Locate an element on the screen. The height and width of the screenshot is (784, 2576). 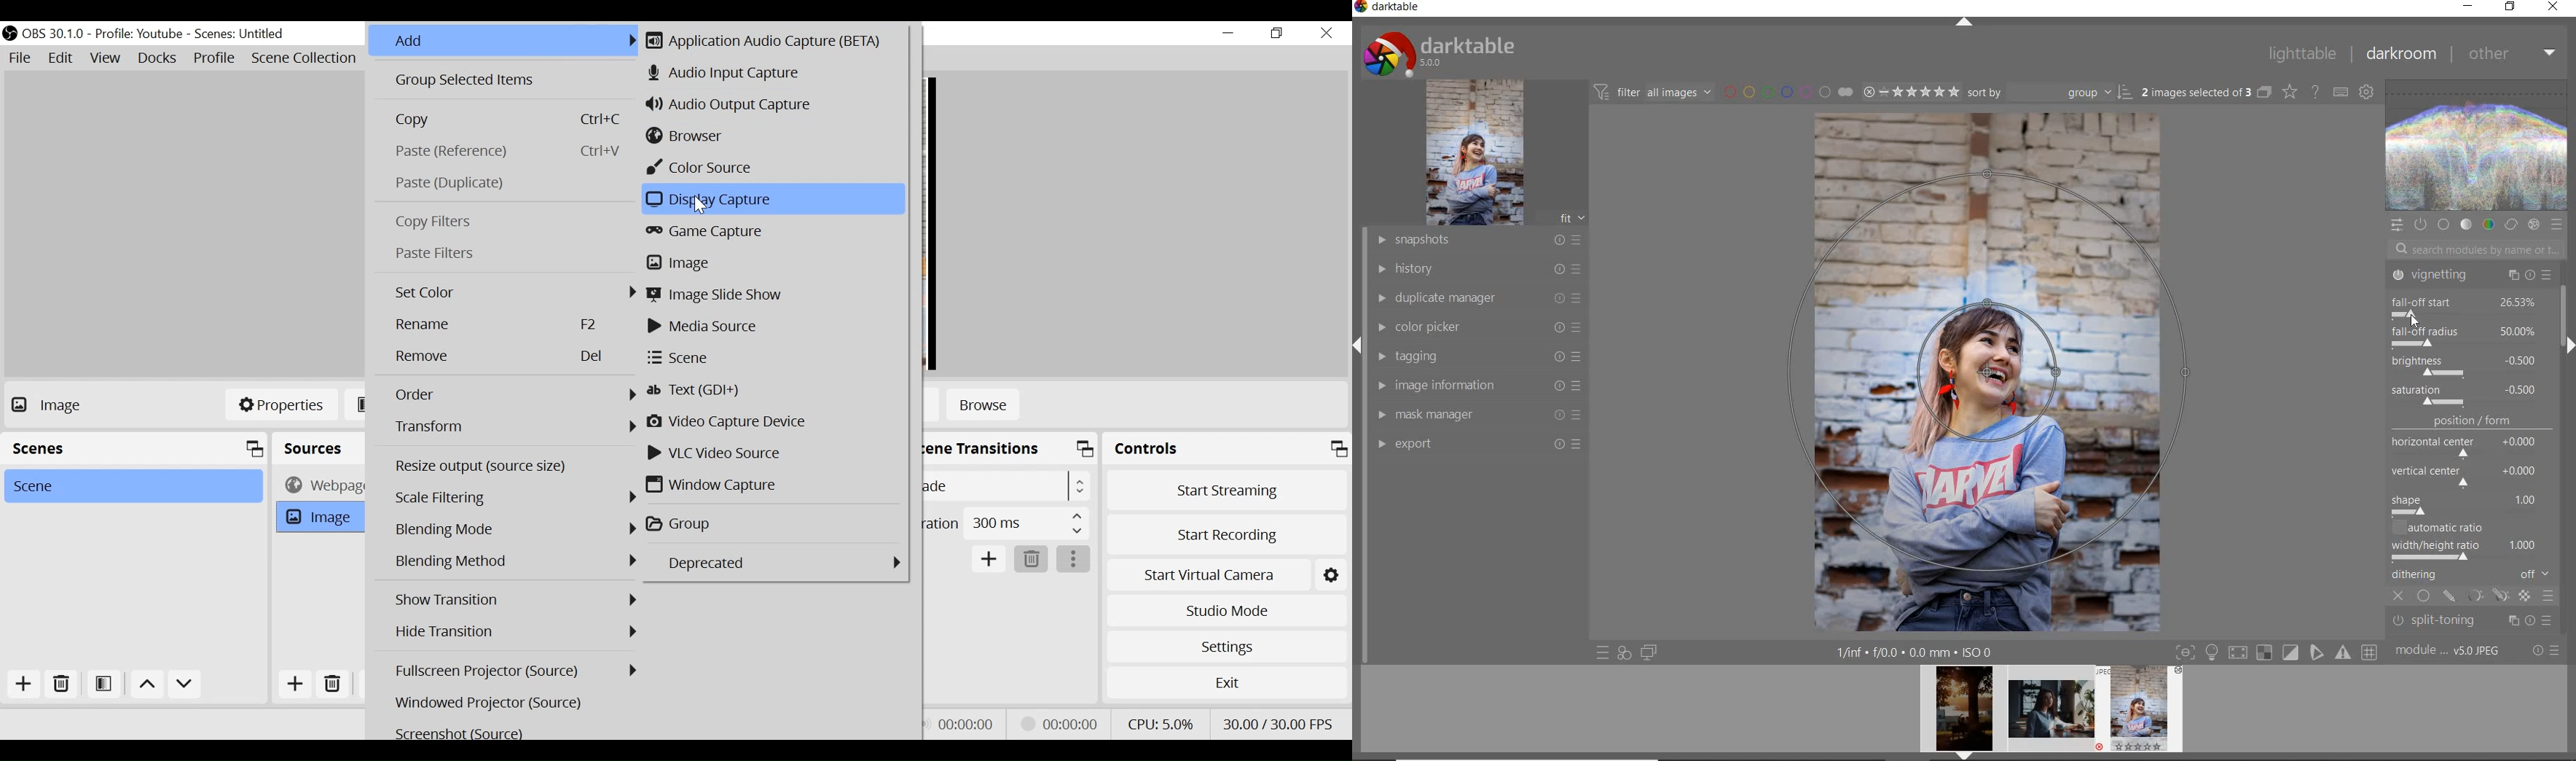
Set Color is located at coordinates (513, 292).